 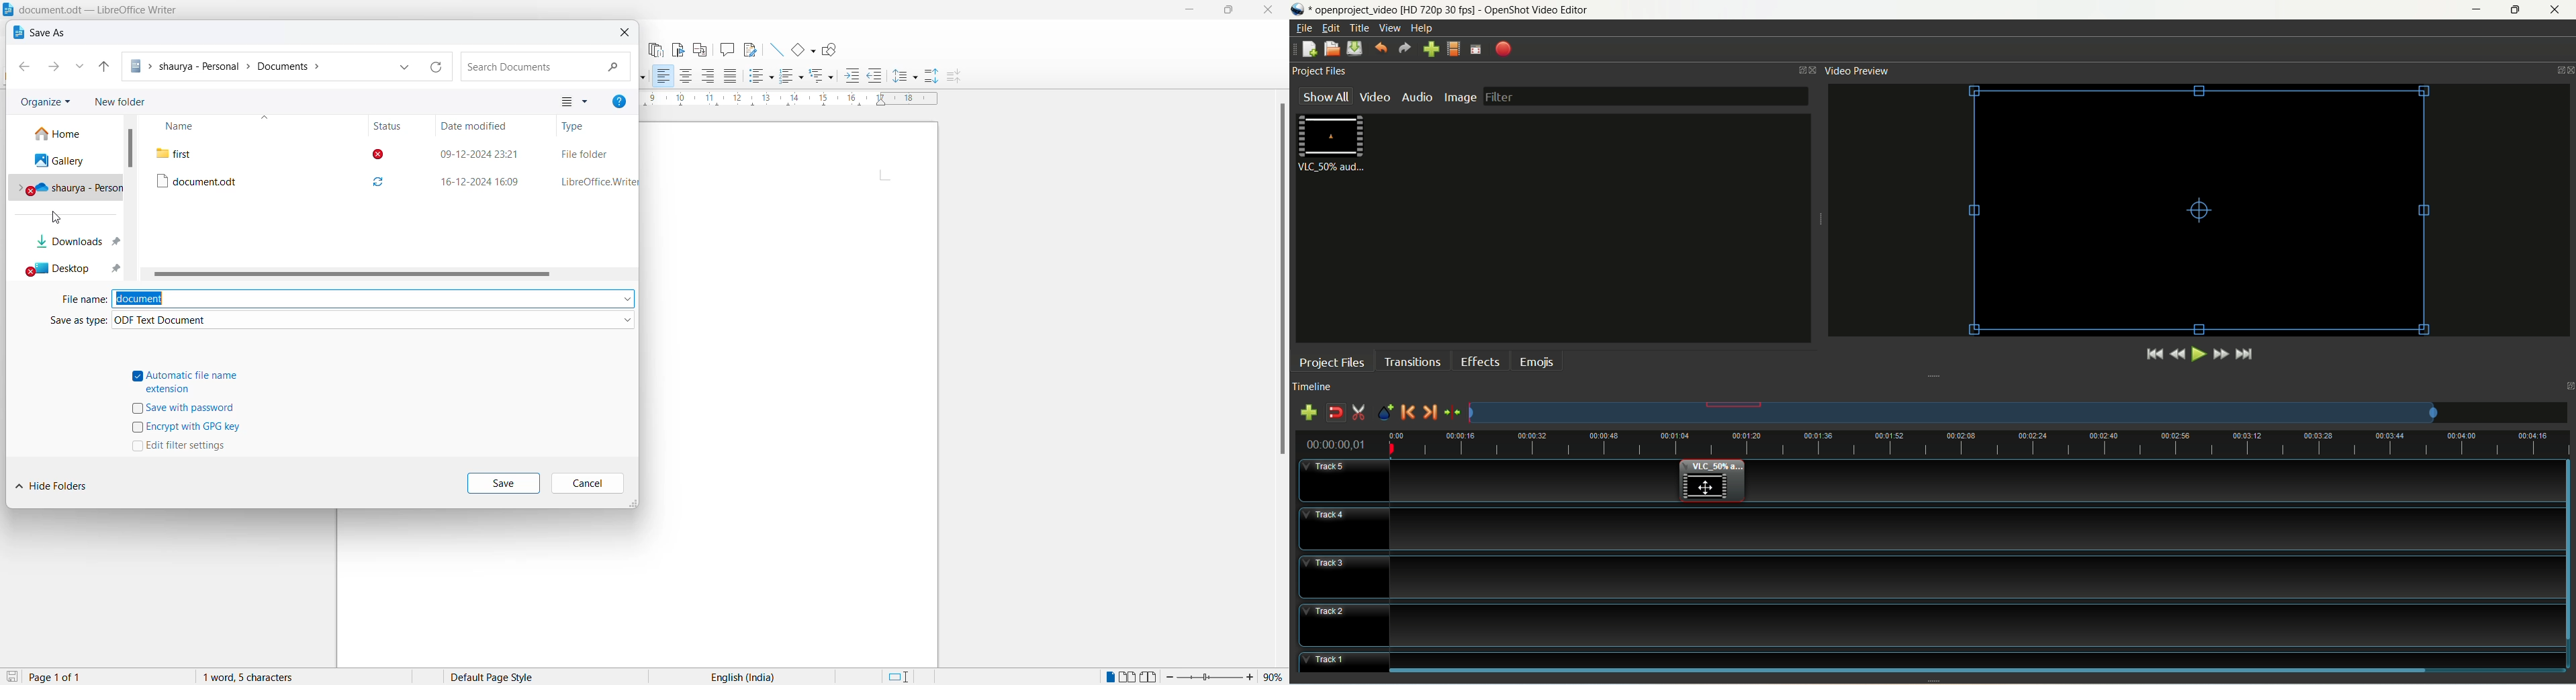 I want to click on file folder, so click(x=586, y=152).